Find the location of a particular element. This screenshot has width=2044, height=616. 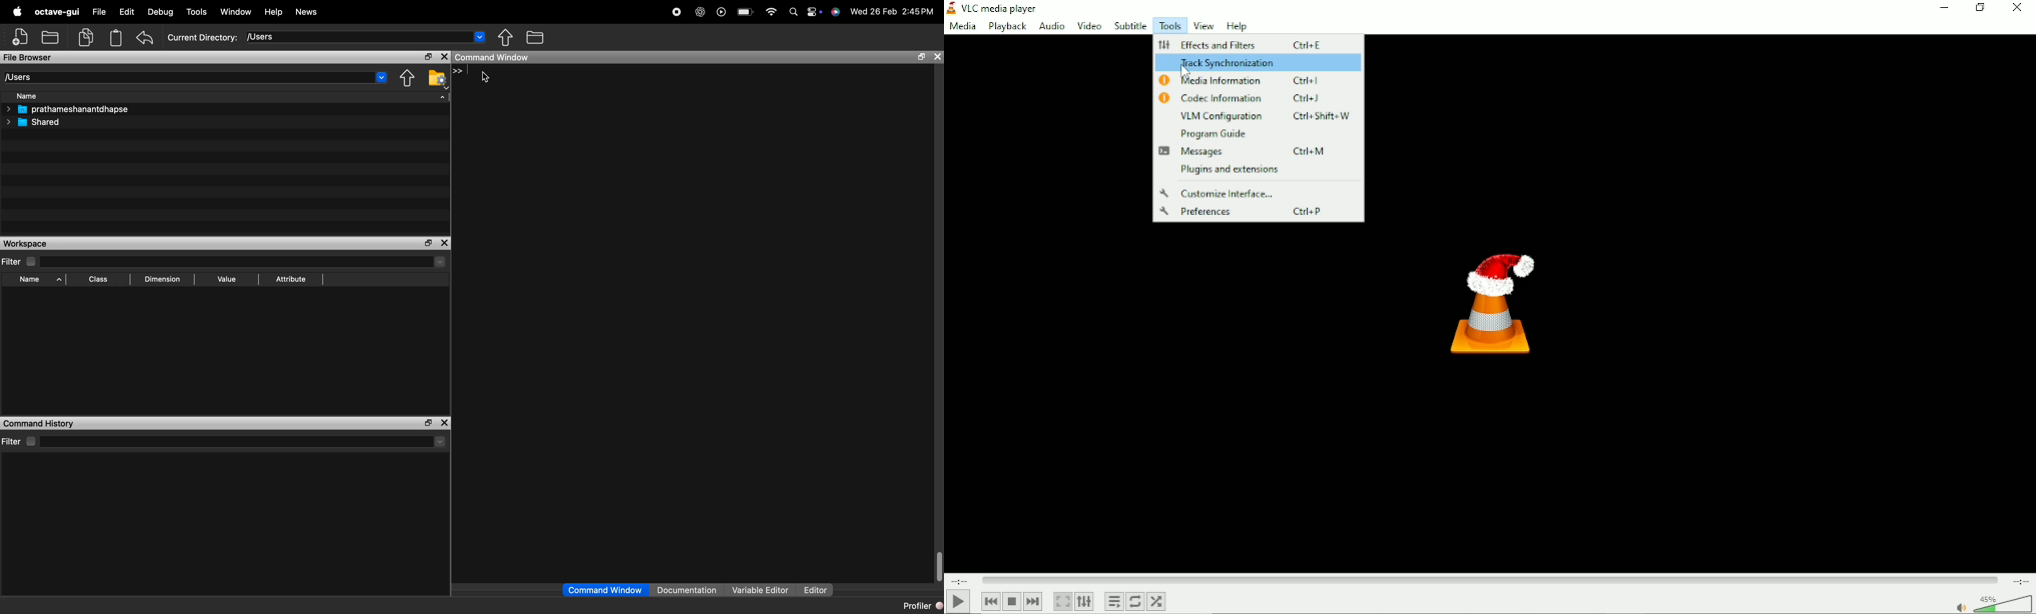

play is located at coordinates (721, 11).